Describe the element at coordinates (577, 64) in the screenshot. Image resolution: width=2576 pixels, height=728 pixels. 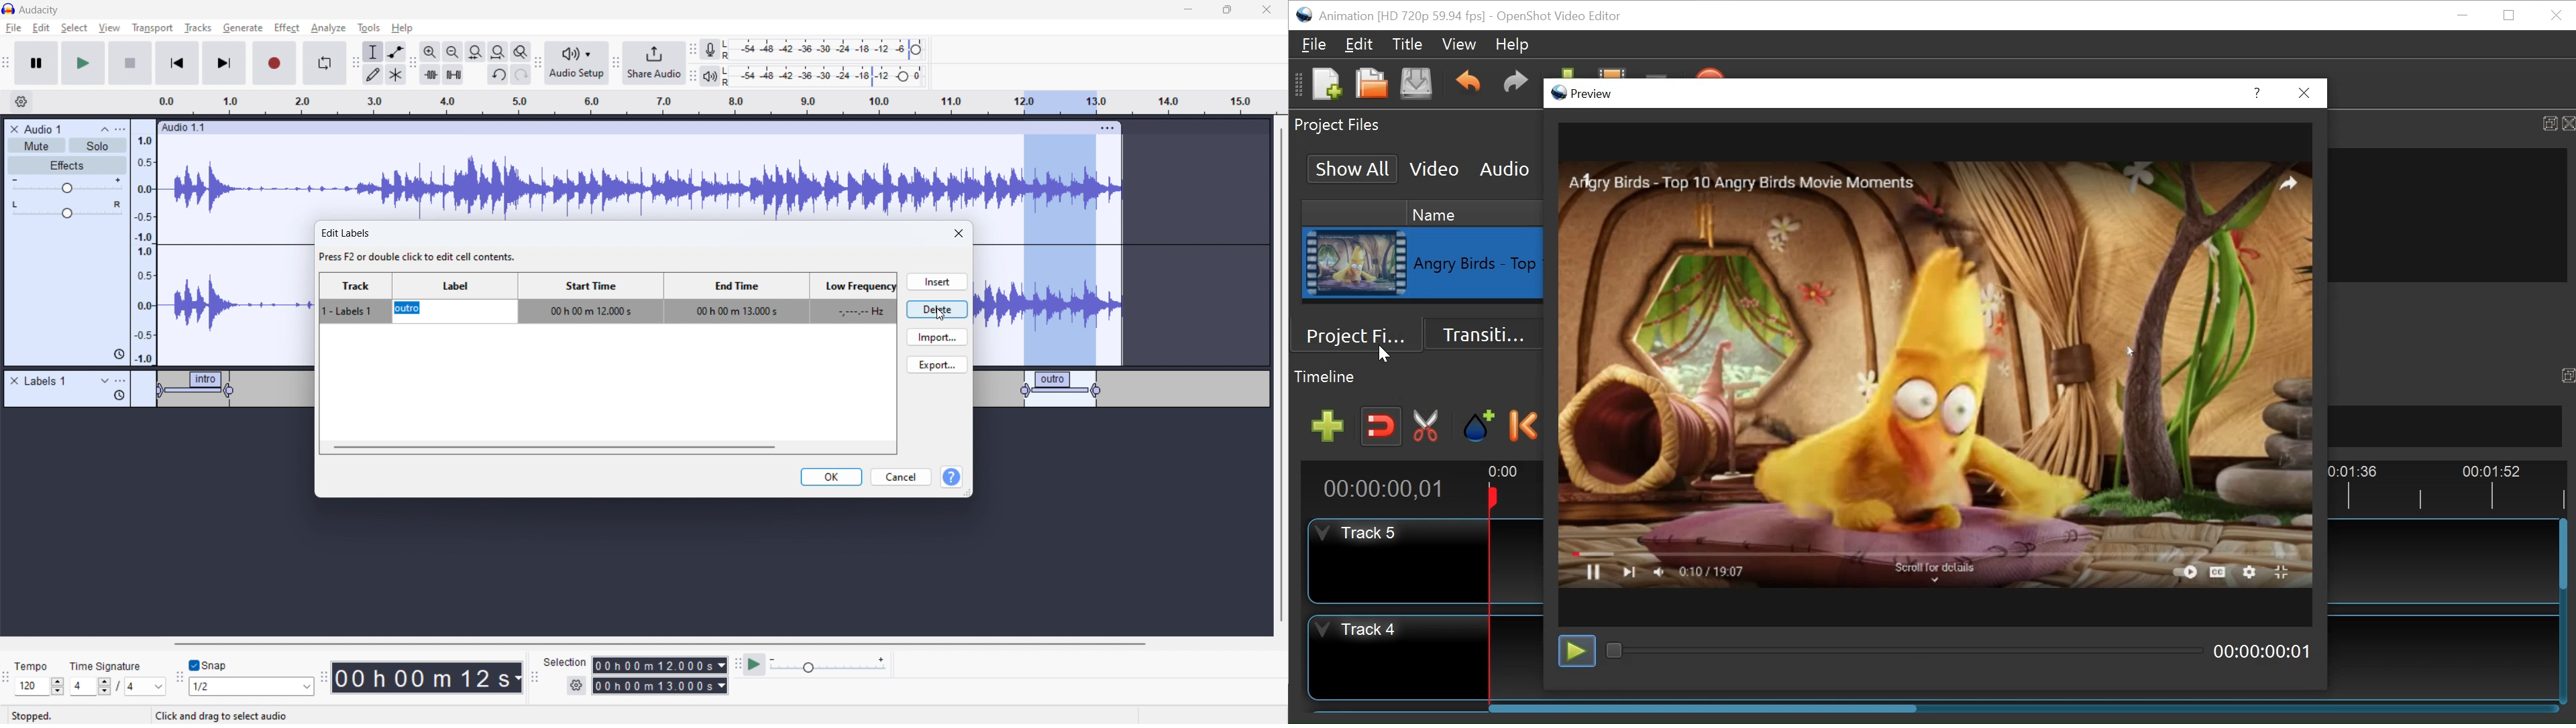
I see `audio setup` at that location.